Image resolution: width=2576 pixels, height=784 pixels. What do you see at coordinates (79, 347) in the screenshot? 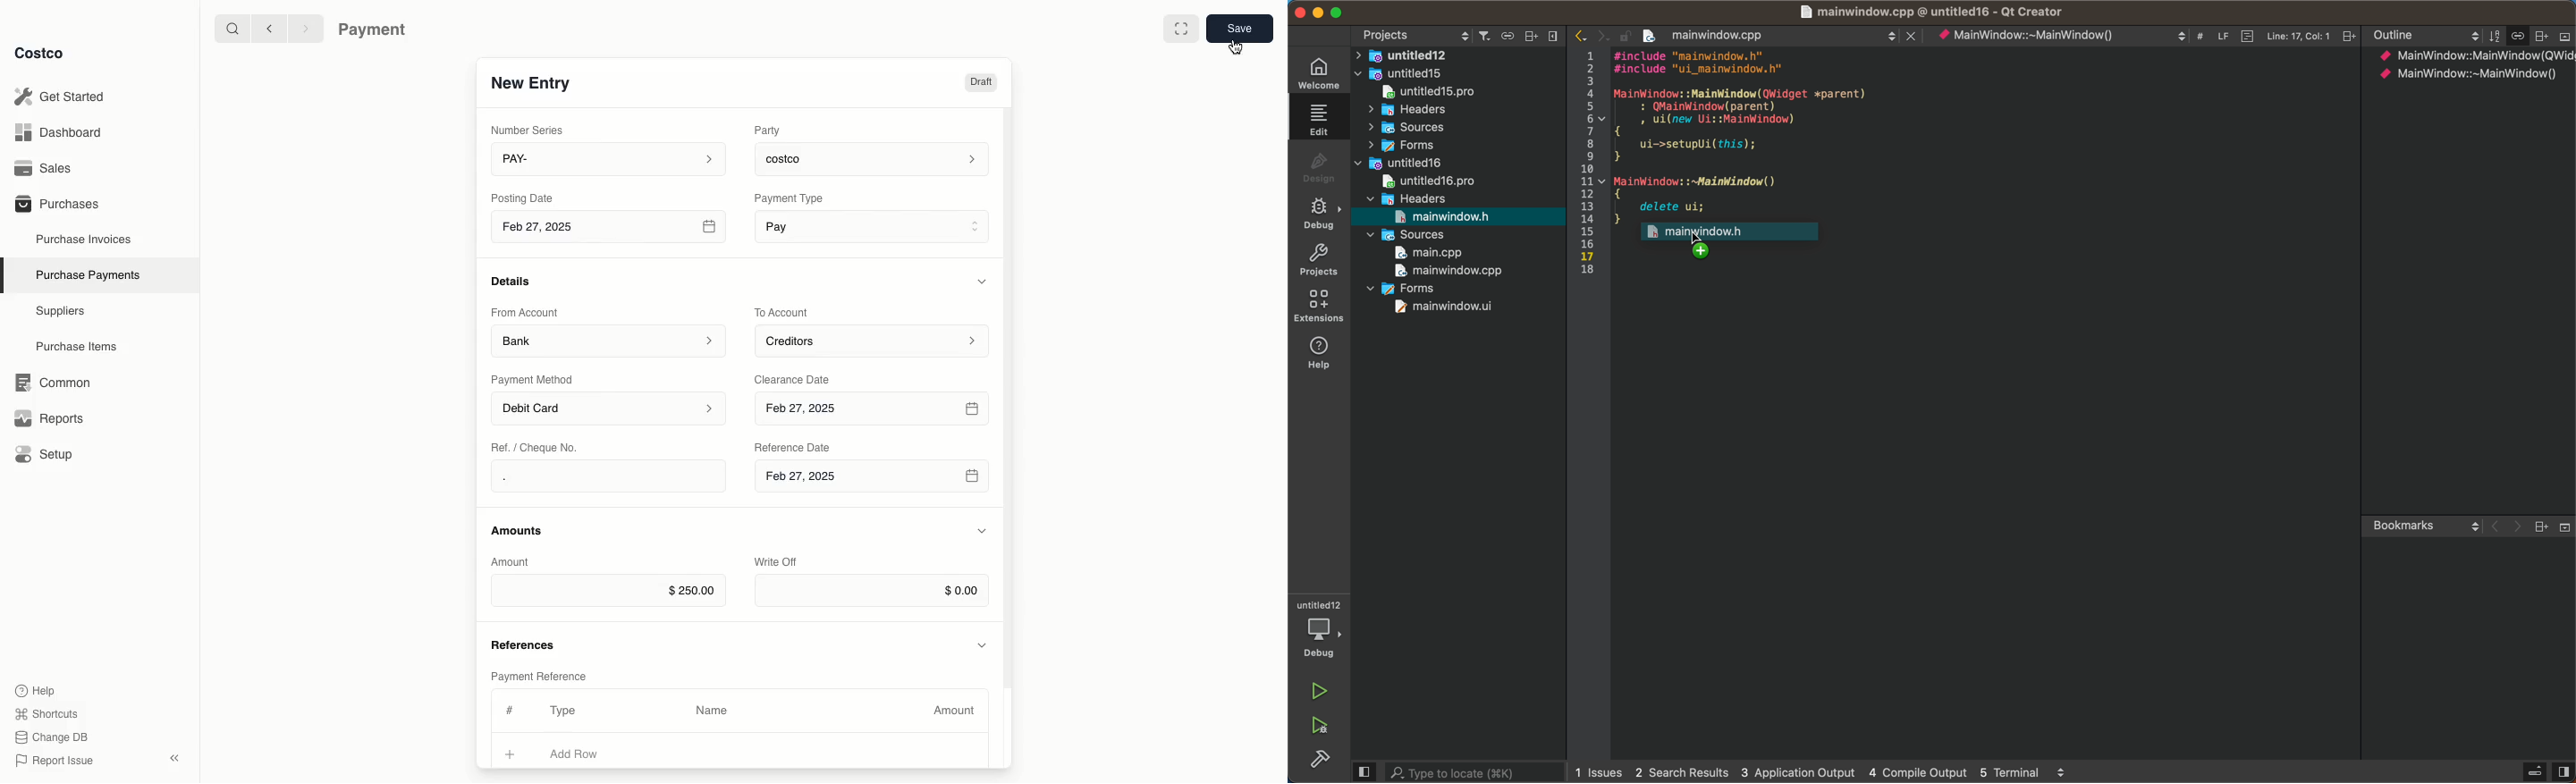
I see `Purchase Items` at bounding box center [79, 347].